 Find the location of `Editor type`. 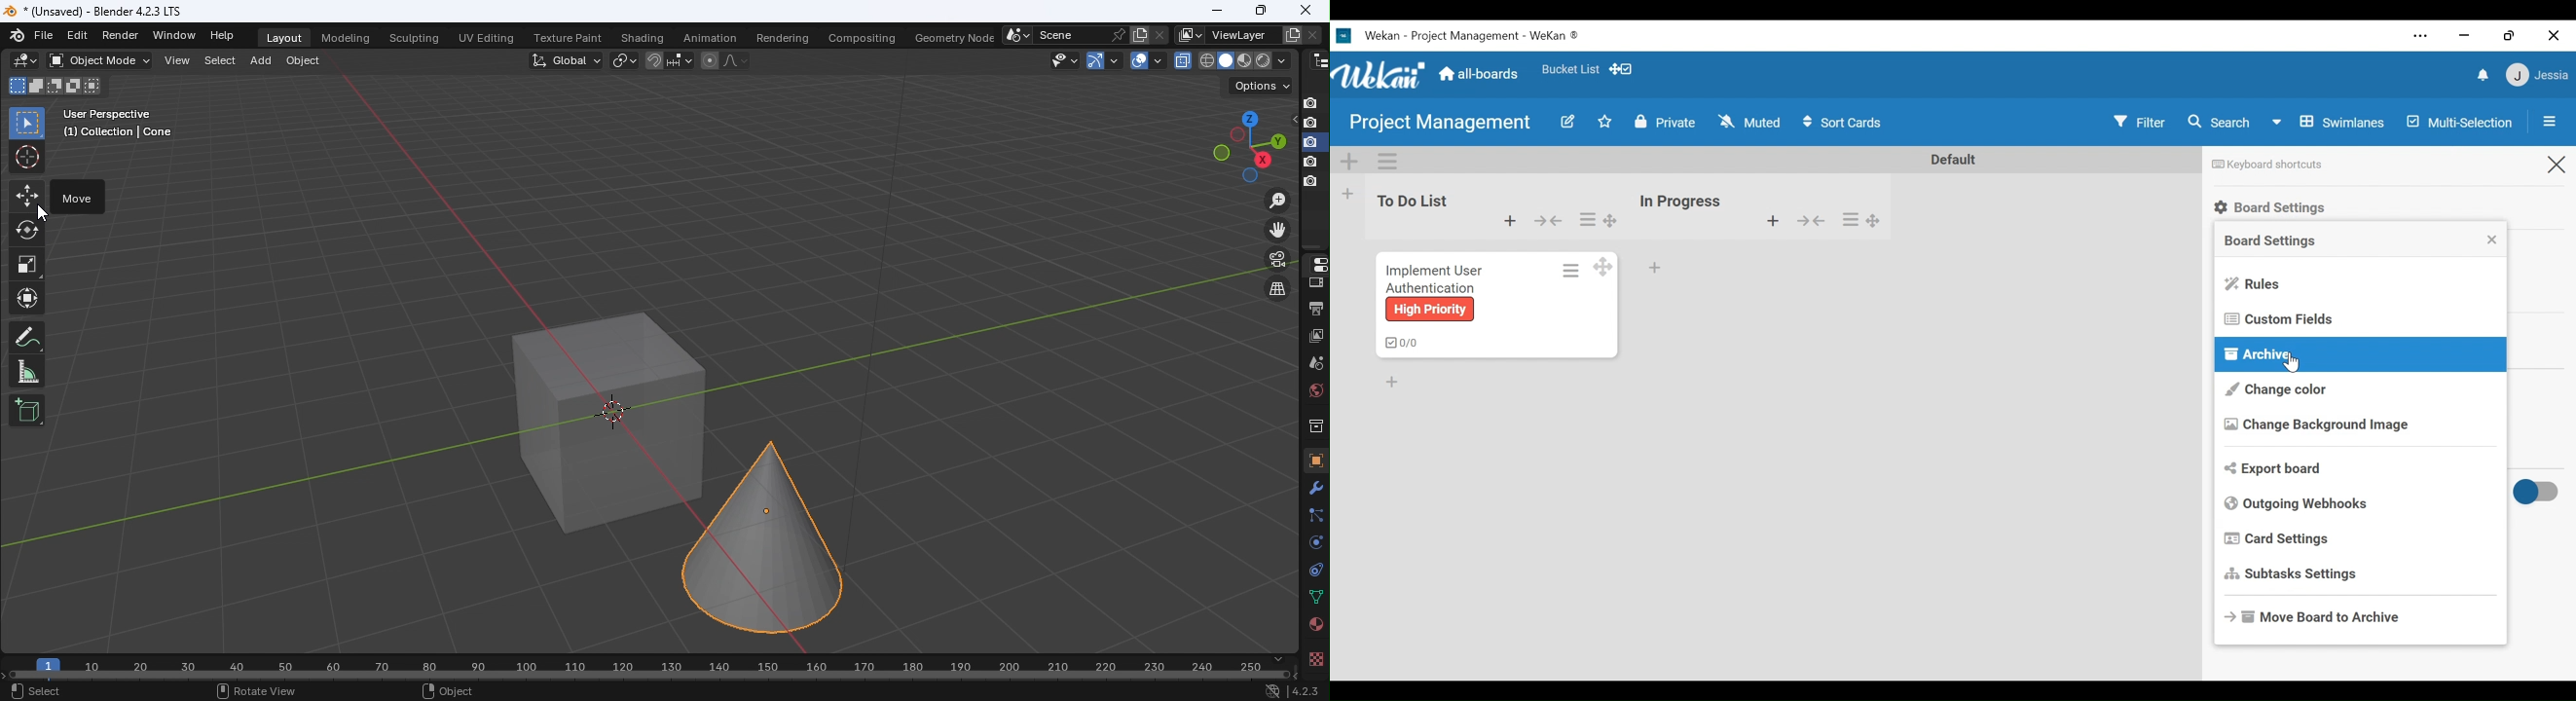

Editor type is located at coordinates (1313, 263).